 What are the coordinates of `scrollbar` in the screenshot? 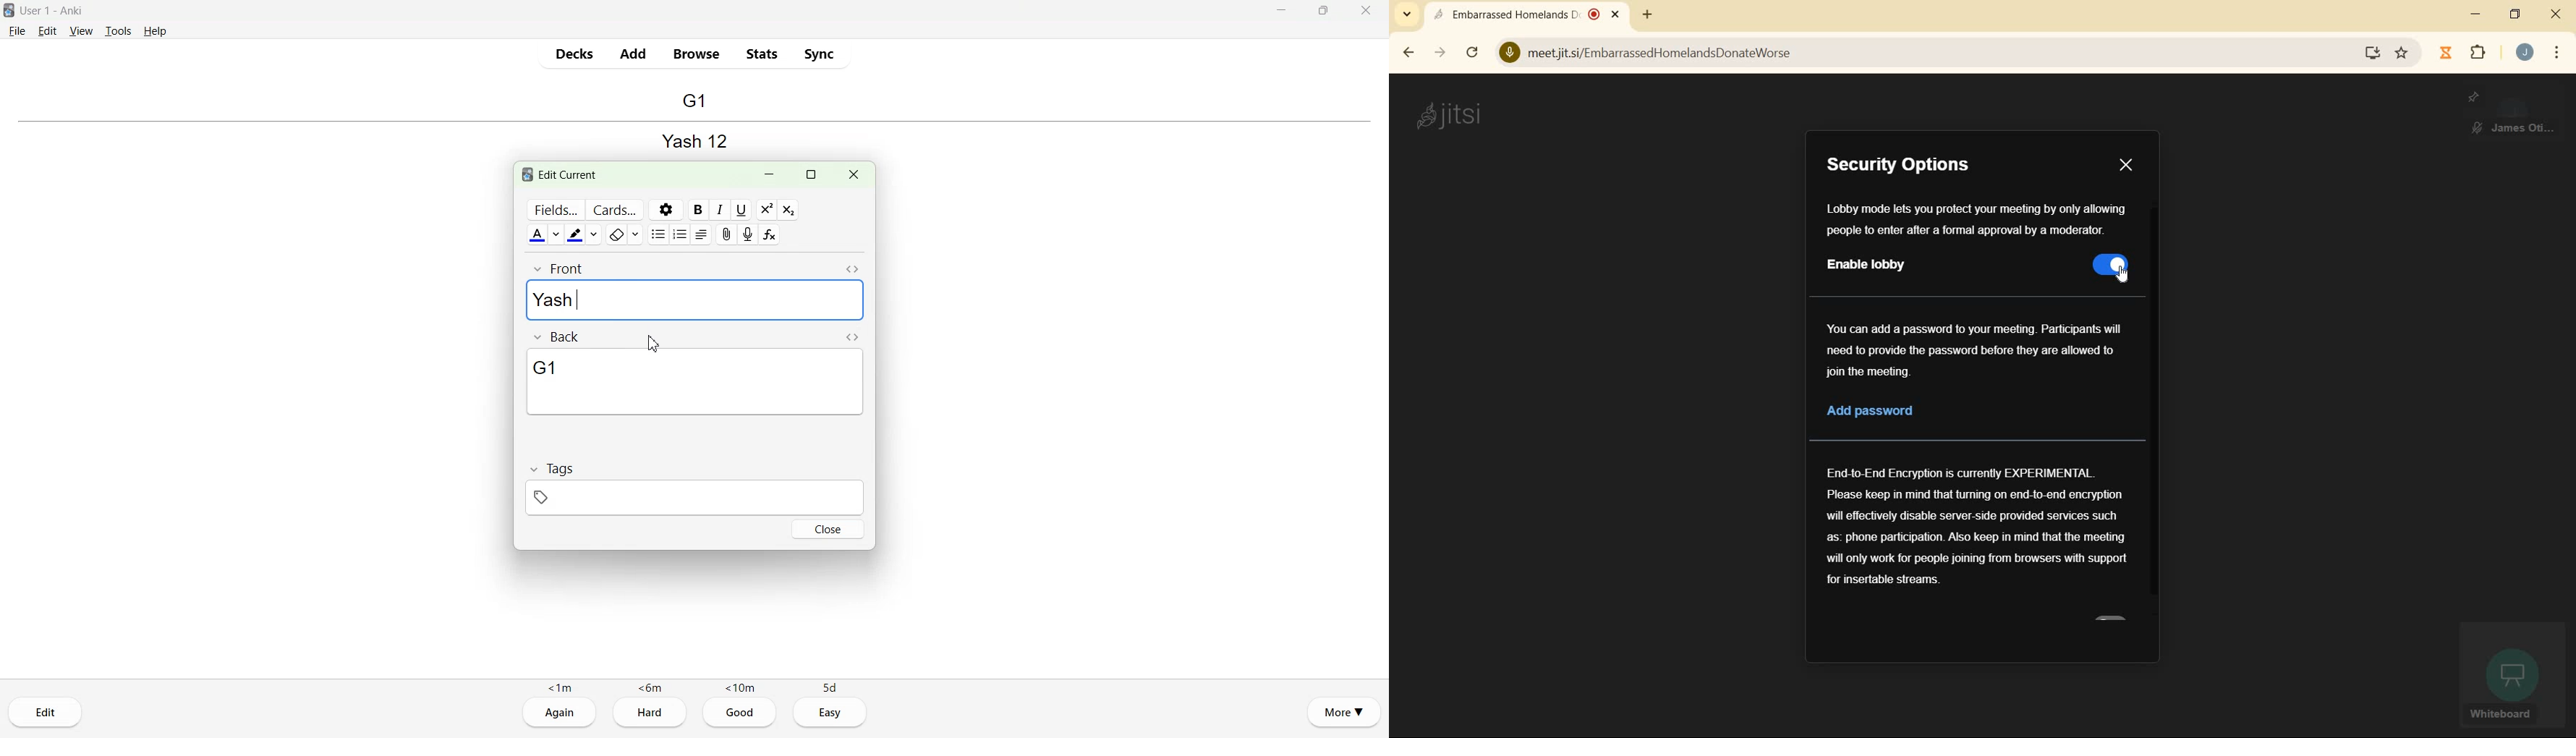 It's located at (1474, 54).